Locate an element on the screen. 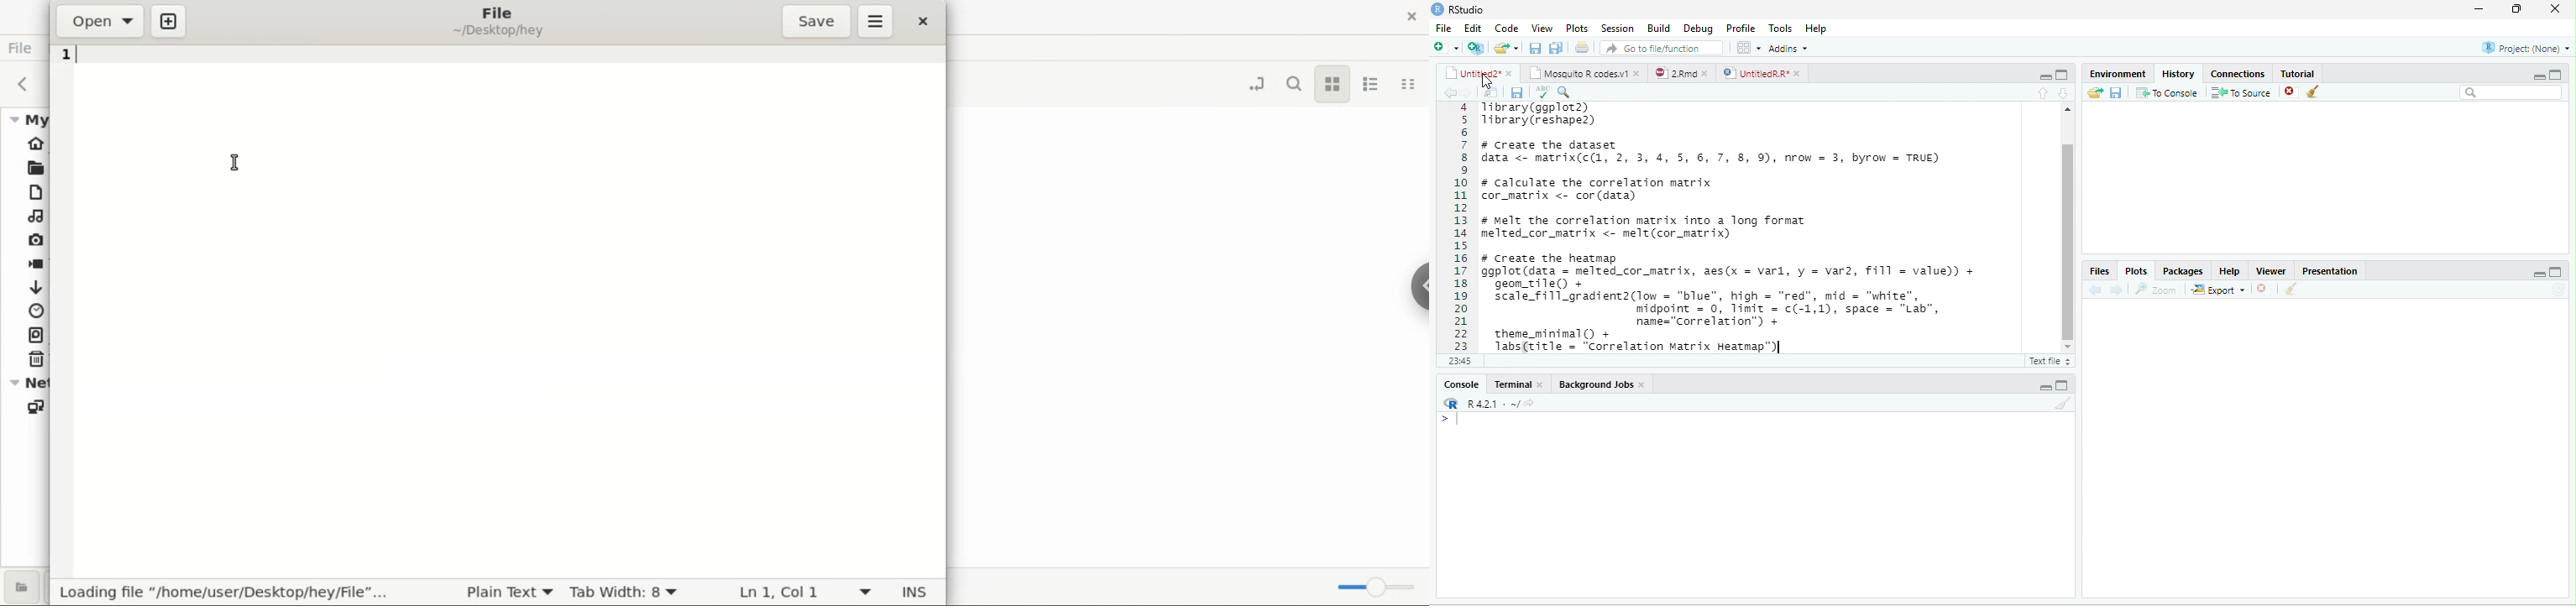 This screenshot has width=2576, height=616. view is located at coordinates (1543, 28).